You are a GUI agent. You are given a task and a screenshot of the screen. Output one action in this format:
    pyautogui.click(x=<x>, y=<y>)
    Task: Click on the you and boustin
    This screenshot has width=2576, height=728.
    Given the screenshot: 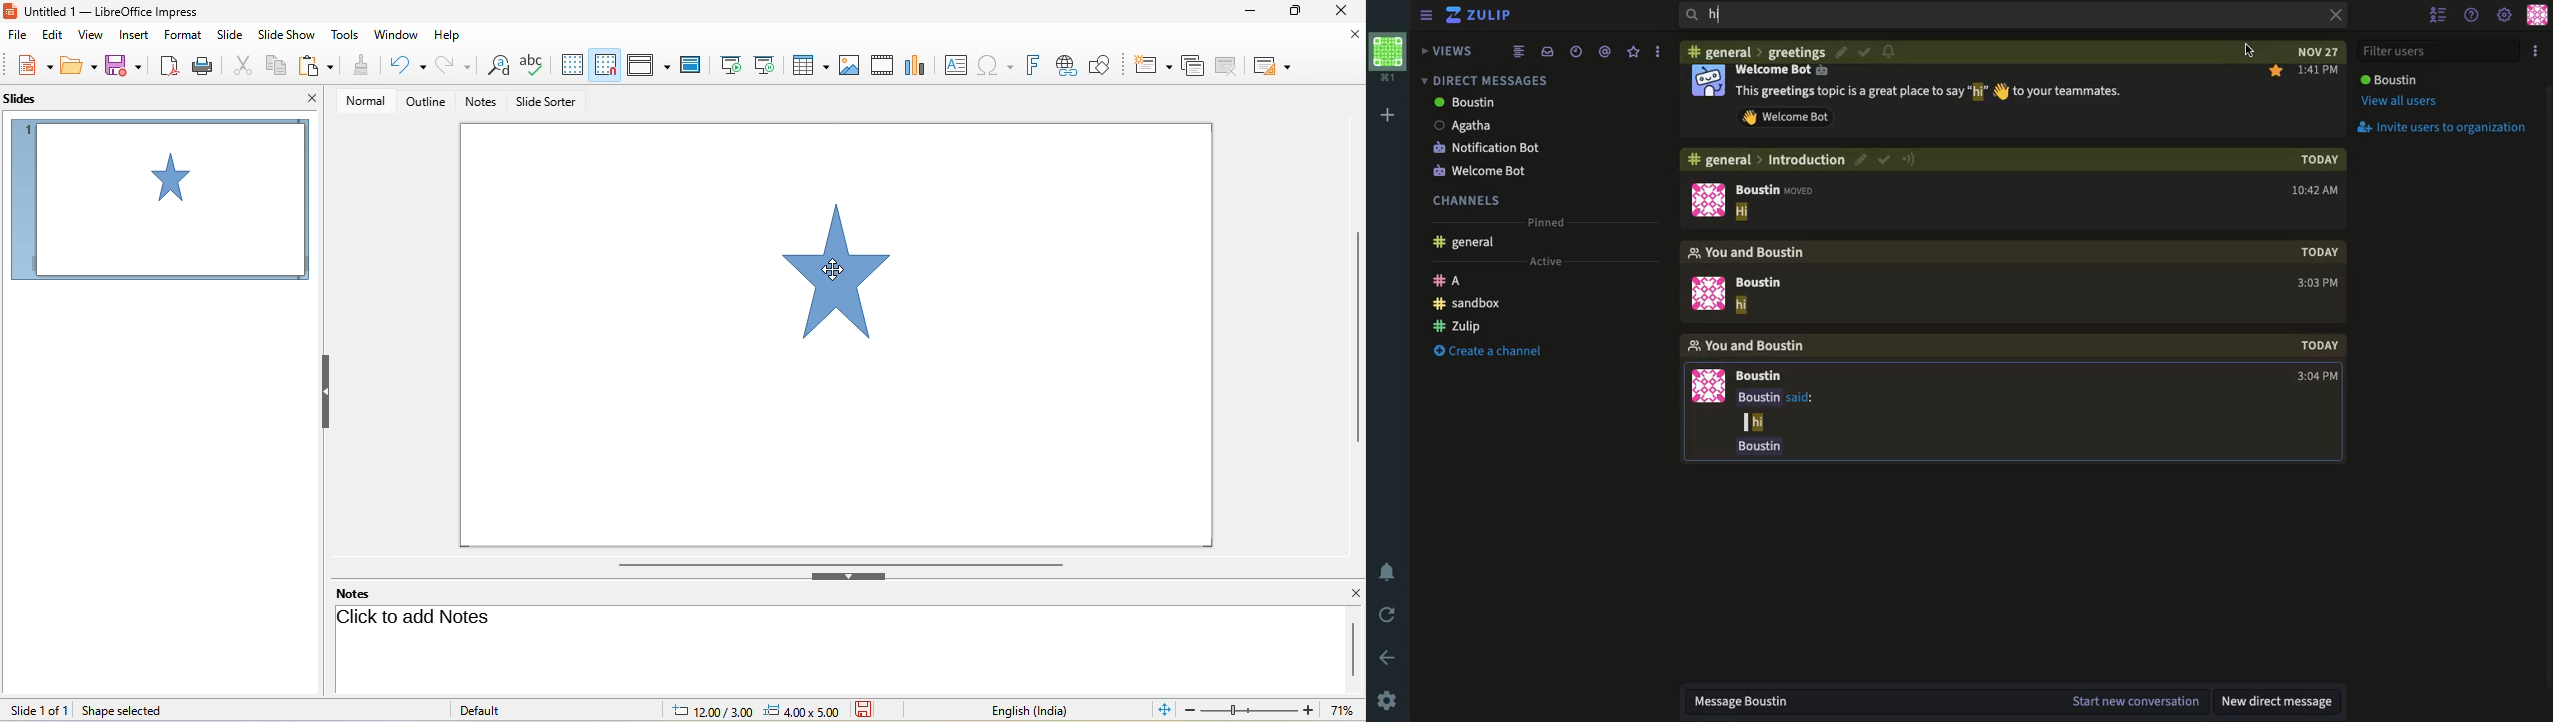 What is the action you would take?
    pyautogui.click(x=1748, y=253)
    